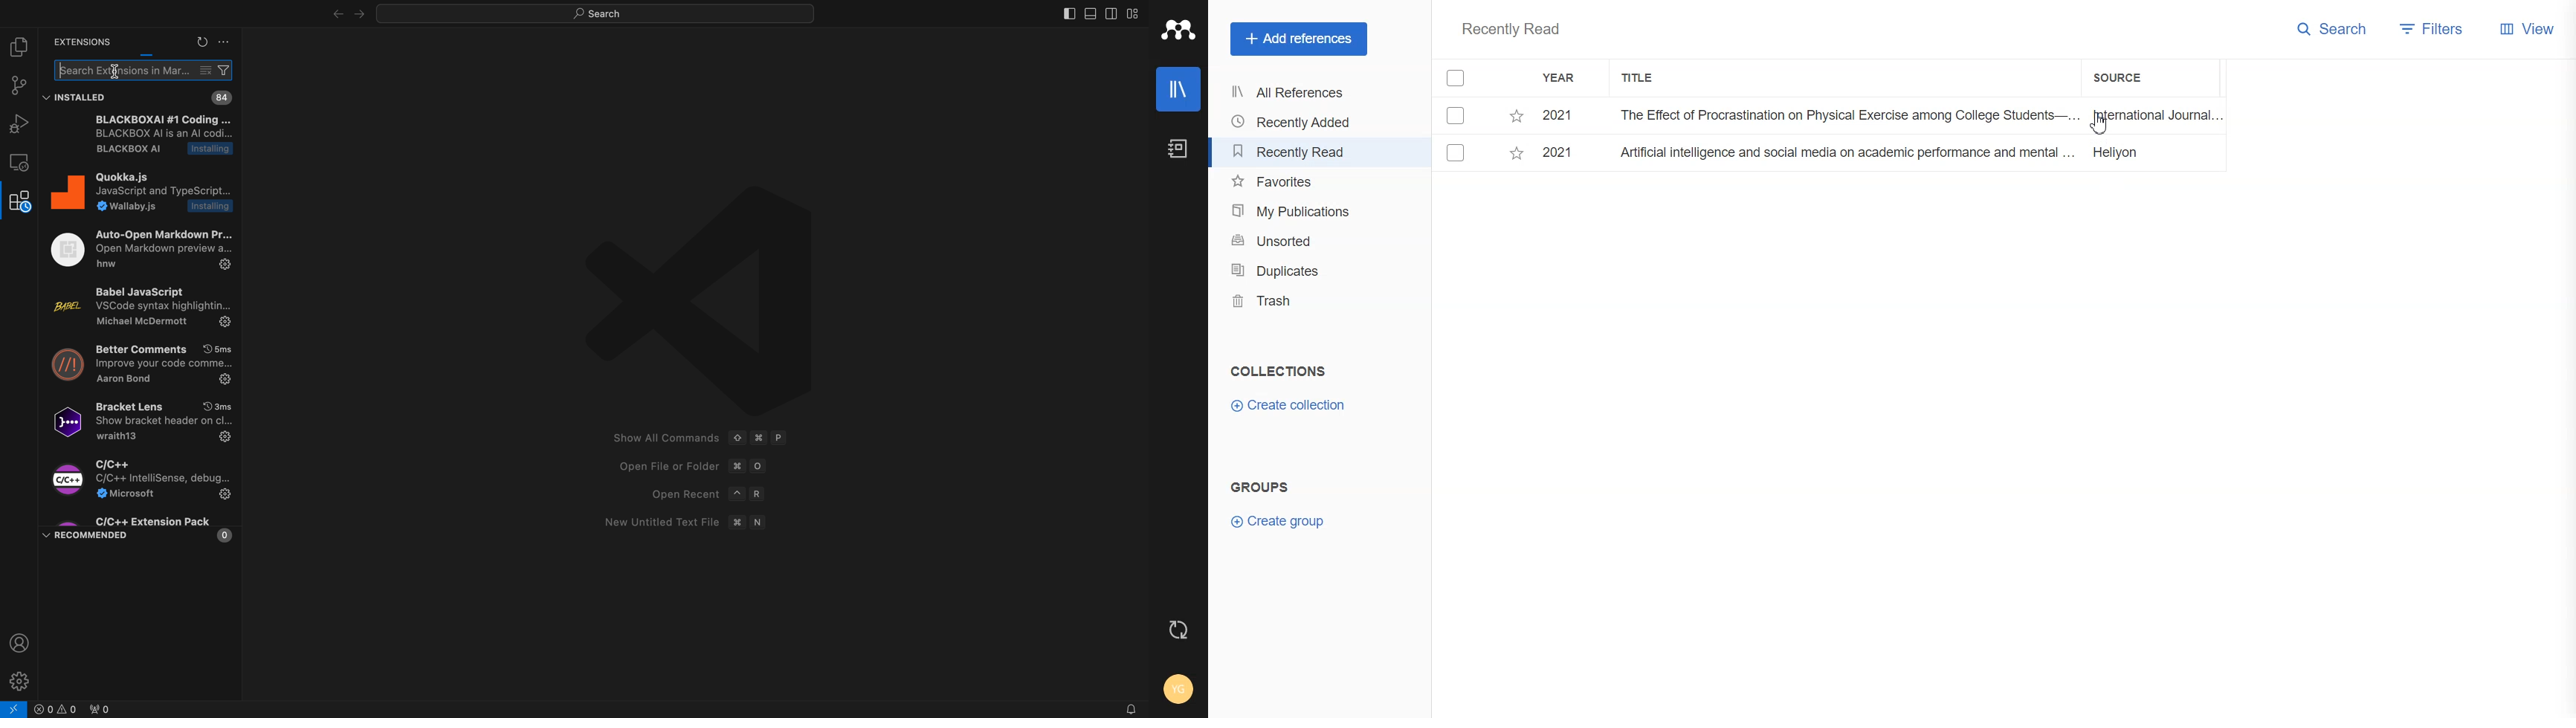  Describe the element at coordinates (2526, 28) in the screenshot. I see `View` at that location.